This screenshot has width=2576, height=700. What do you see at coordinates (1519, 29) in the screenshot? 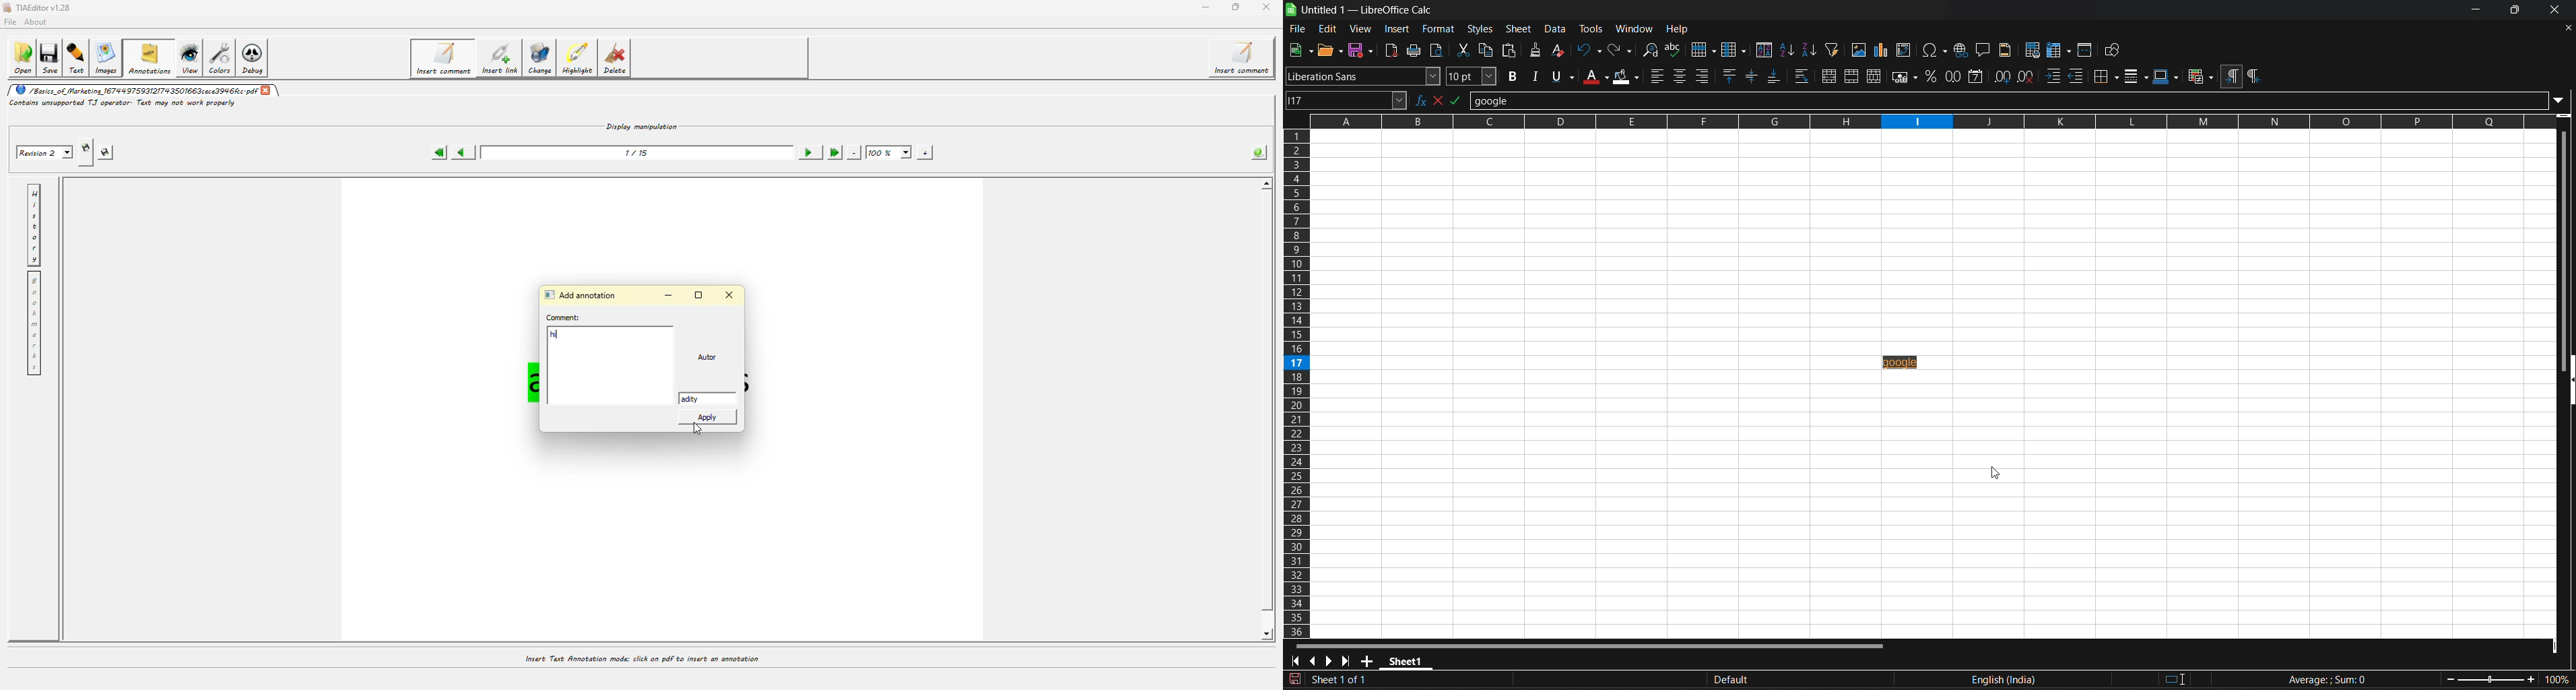
I see `sheet` at bounding box center [1519, 29].